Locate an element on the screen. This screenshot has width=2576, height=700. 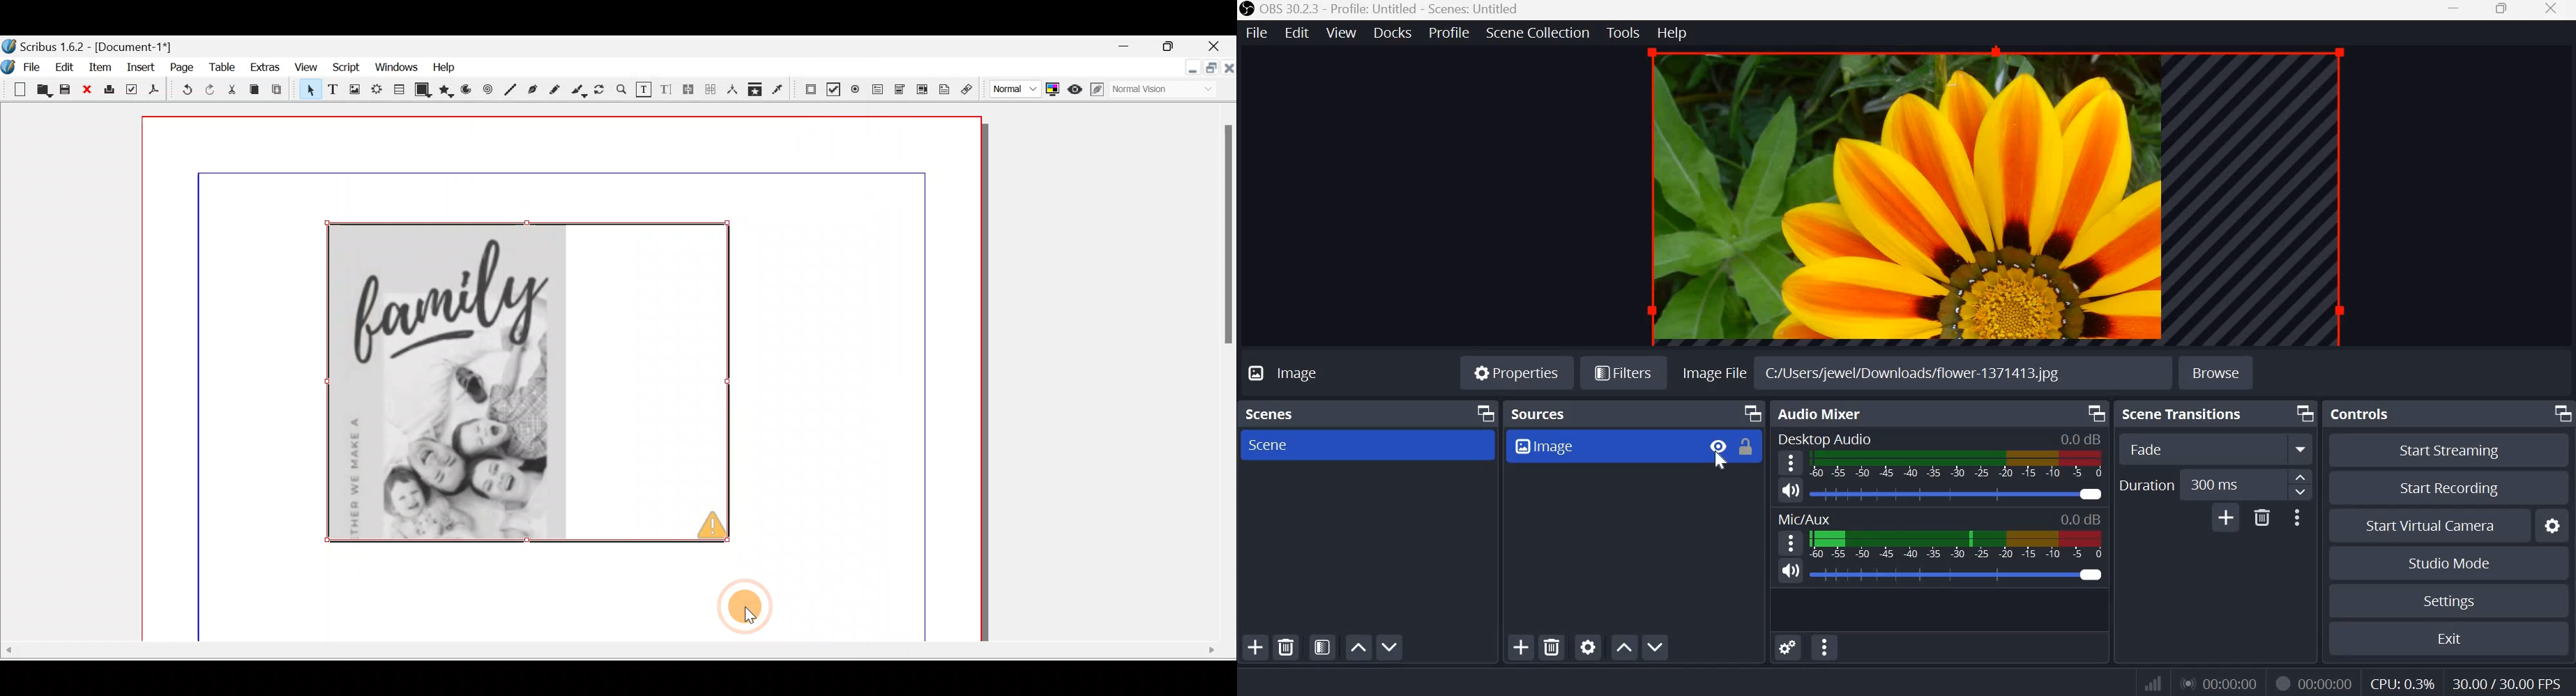
File is located at coordinates (1256, 32).